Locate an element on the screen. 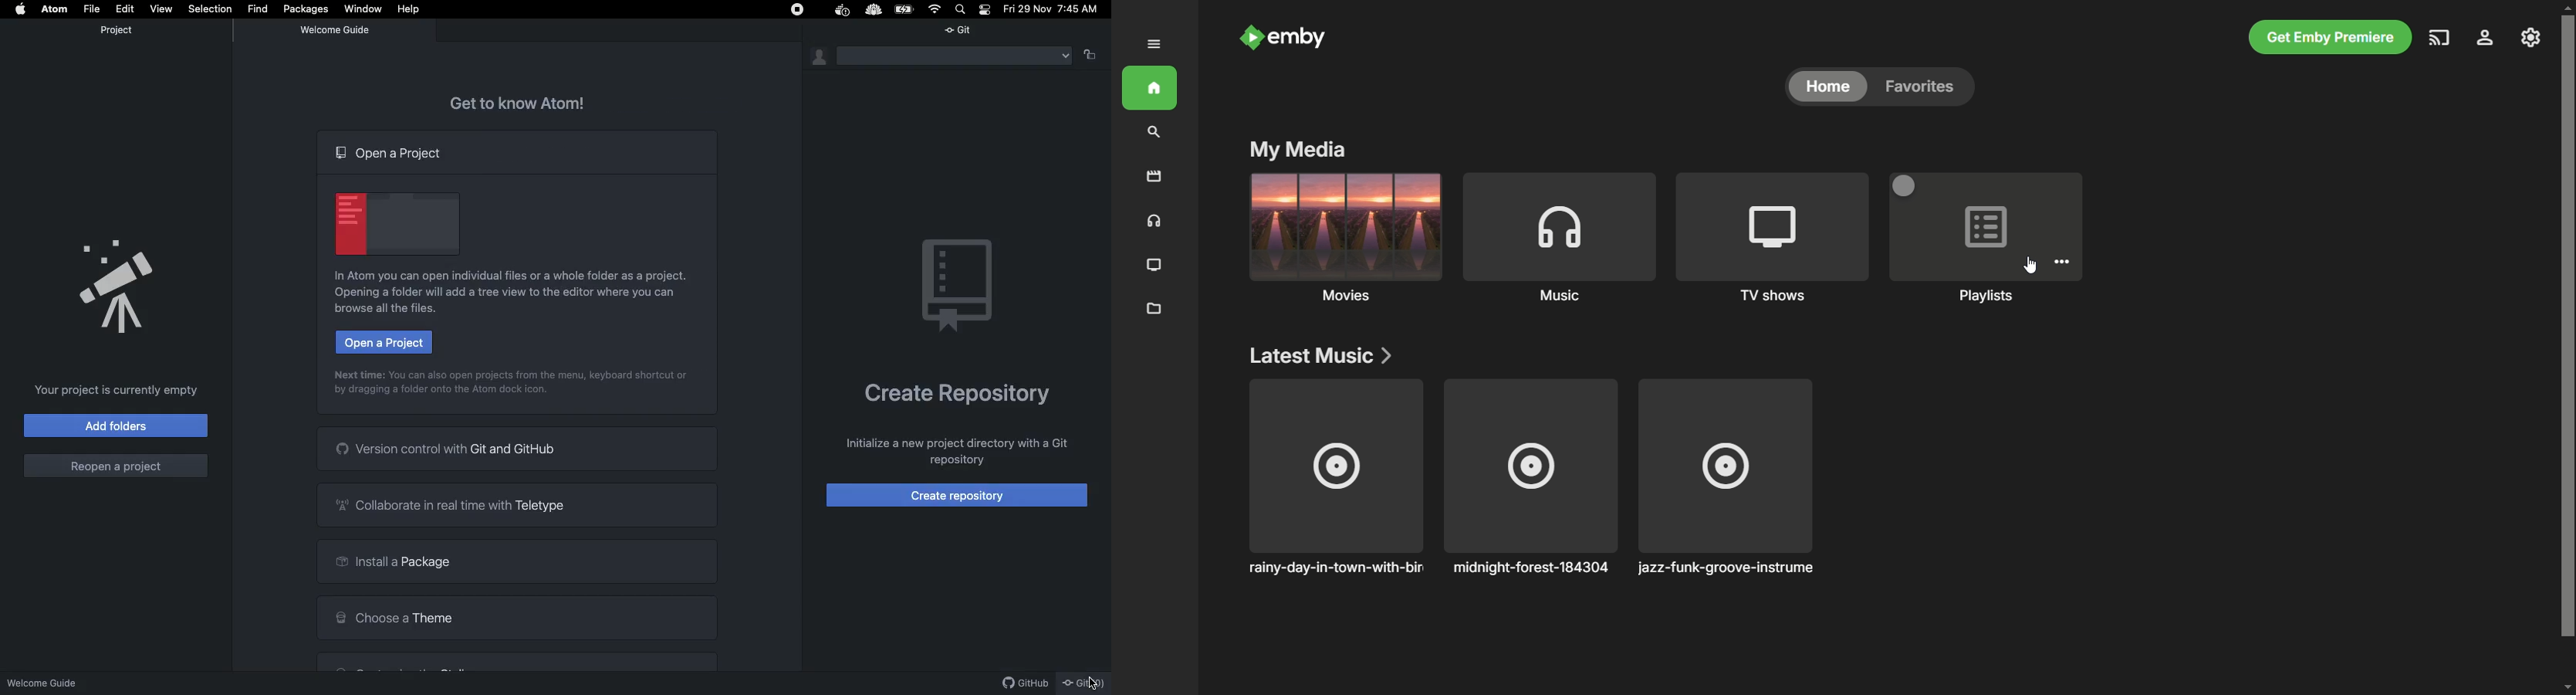 This screenshot has height=700, width=2576. Open a project is located at coordinates (393, 155).